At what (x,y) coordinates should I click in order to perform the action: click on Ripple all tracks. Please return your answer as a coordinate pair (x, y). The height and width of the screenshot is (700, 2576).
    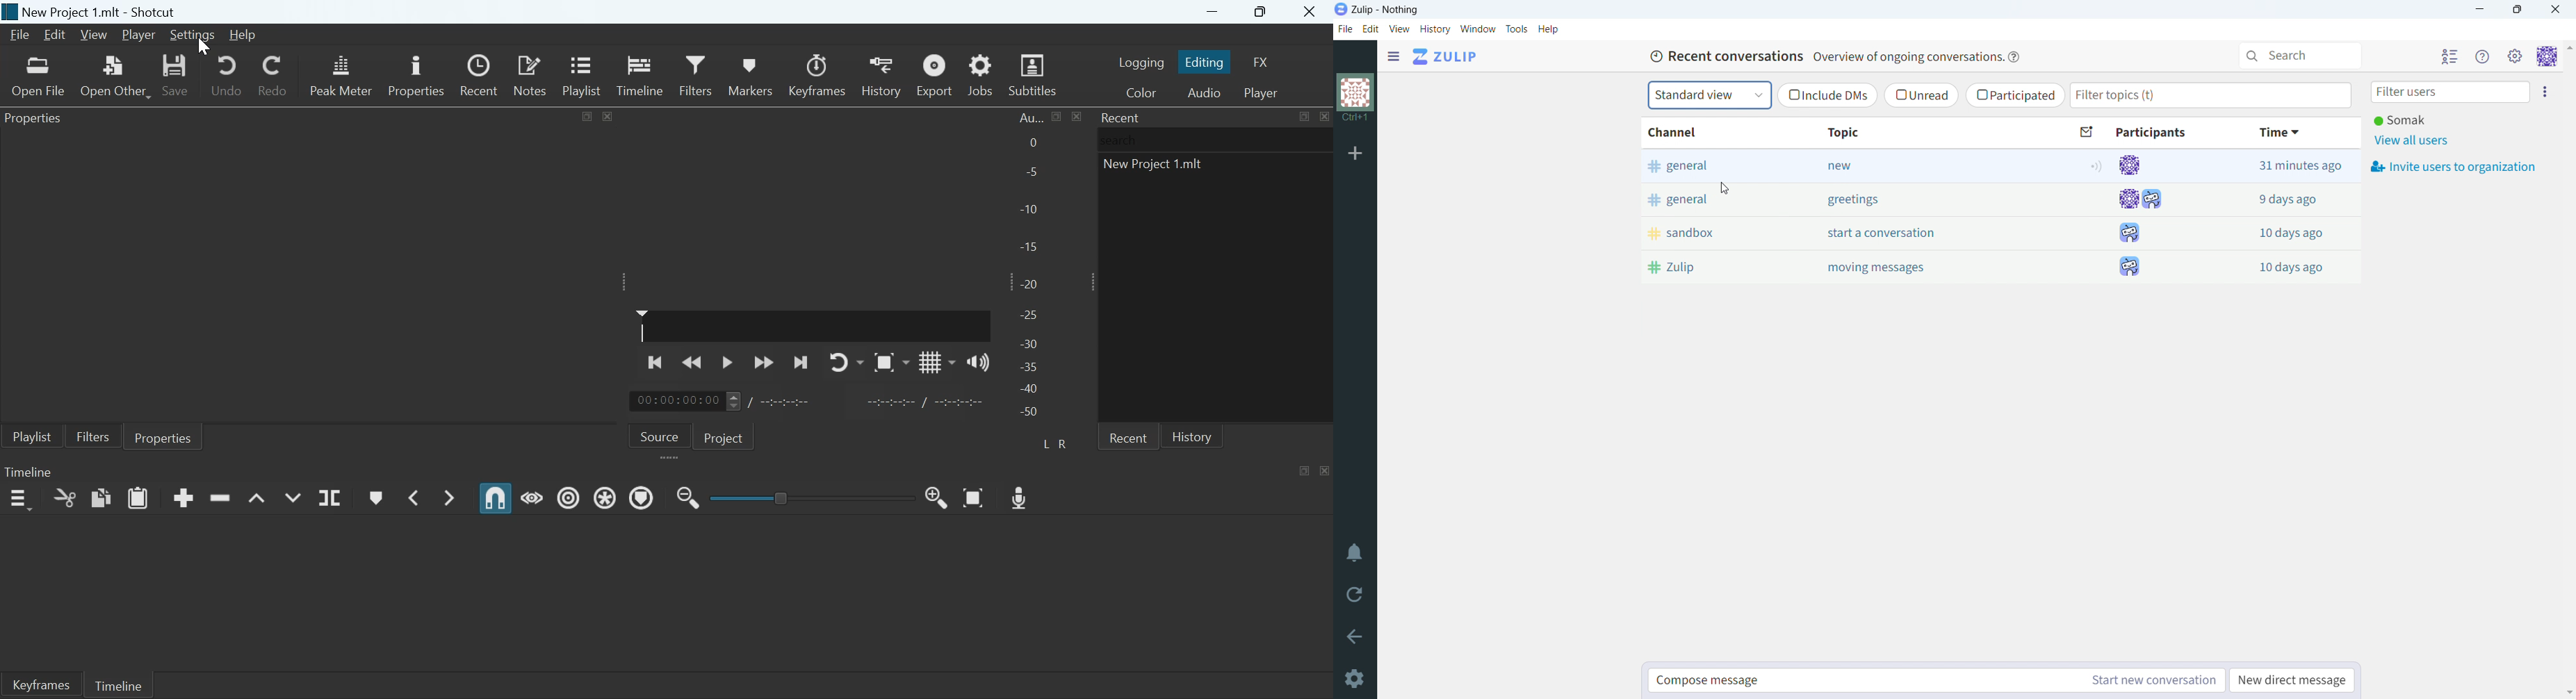
    Looking at the image, I should click on (607, 496).